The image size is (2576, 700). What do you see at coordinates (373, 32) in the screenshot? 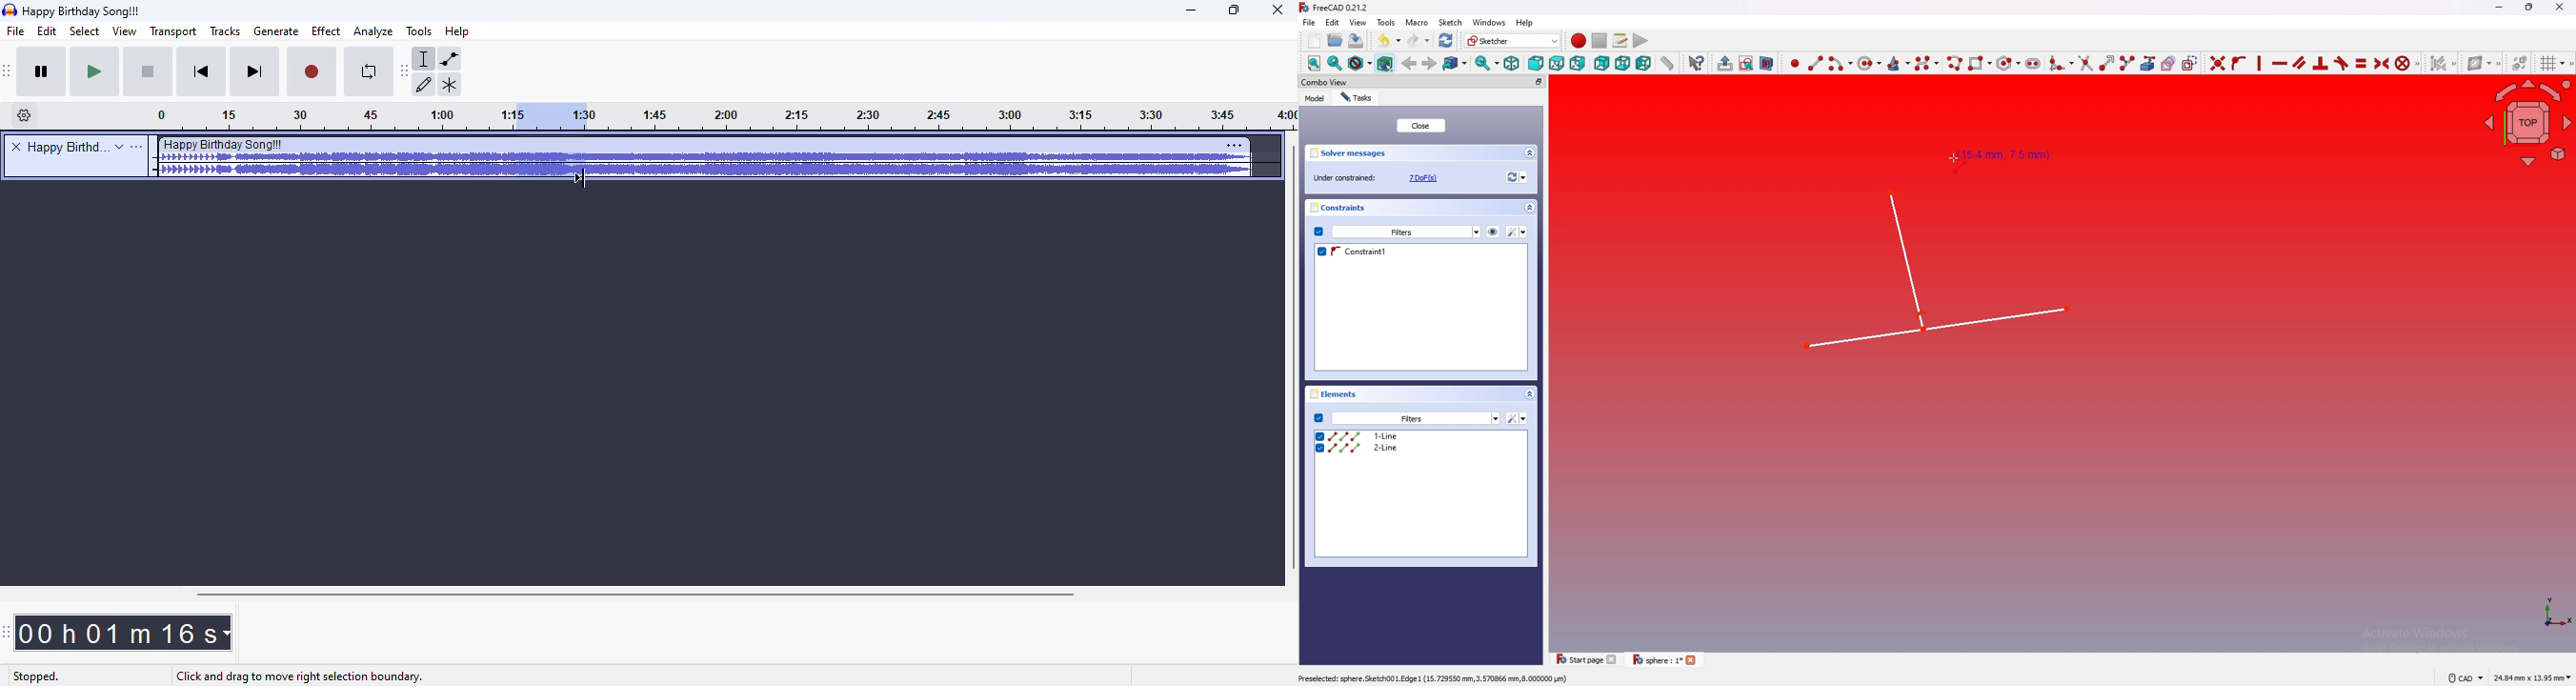
I see `analyze` at bounding box center [373, 32].